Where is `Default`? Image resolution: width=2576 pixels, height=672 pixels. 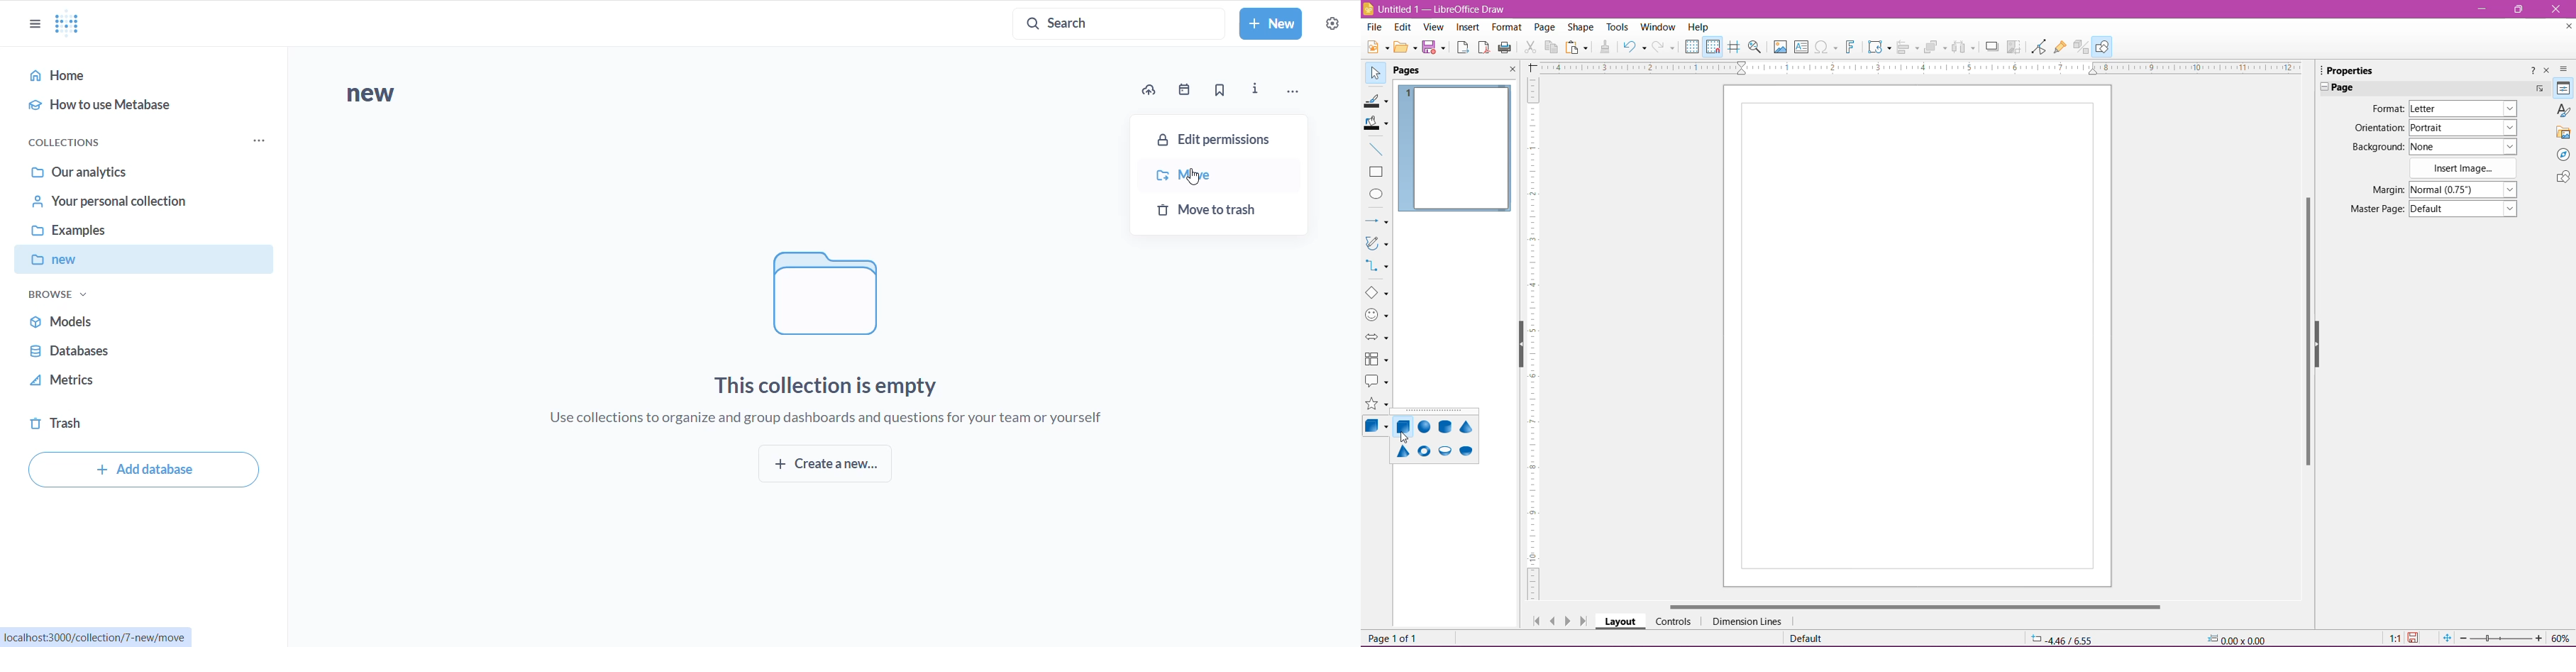 Default is located at coordinates (1810, 638).